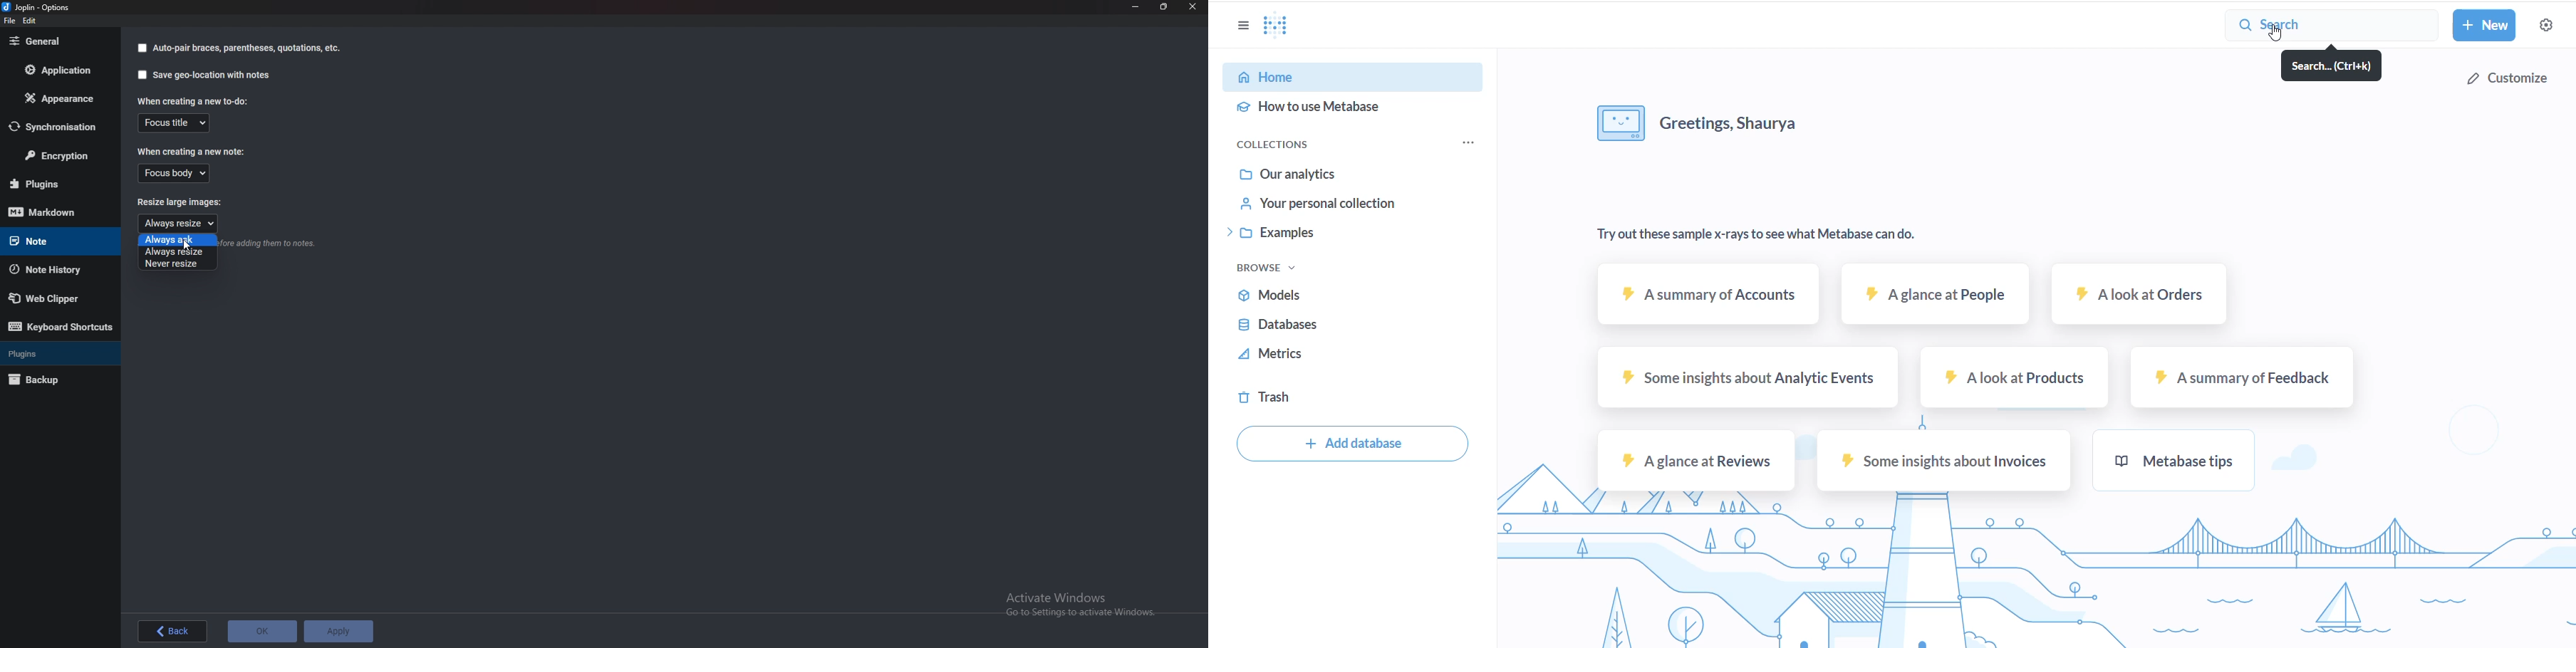  What do you see at coordinates (186, 204) in the screenshot?
I see `Resize large images` at bounding box center [186, 204].